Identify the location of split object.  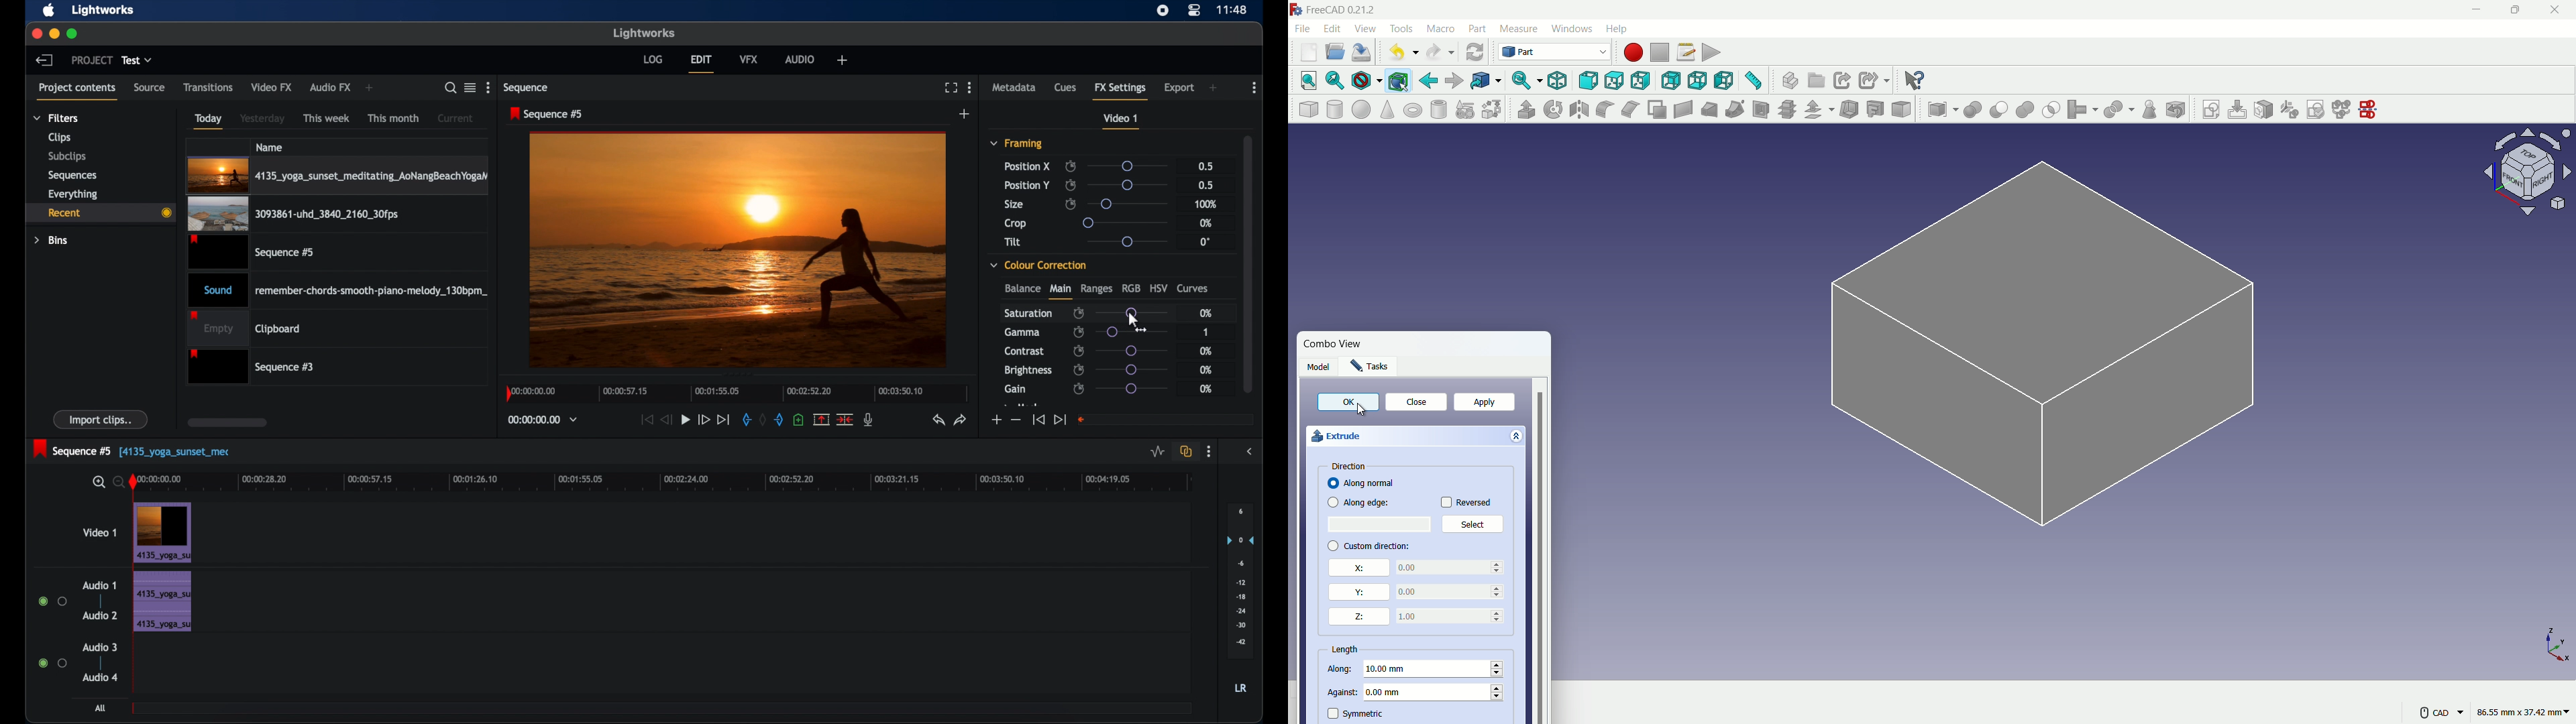
(2120, 108).